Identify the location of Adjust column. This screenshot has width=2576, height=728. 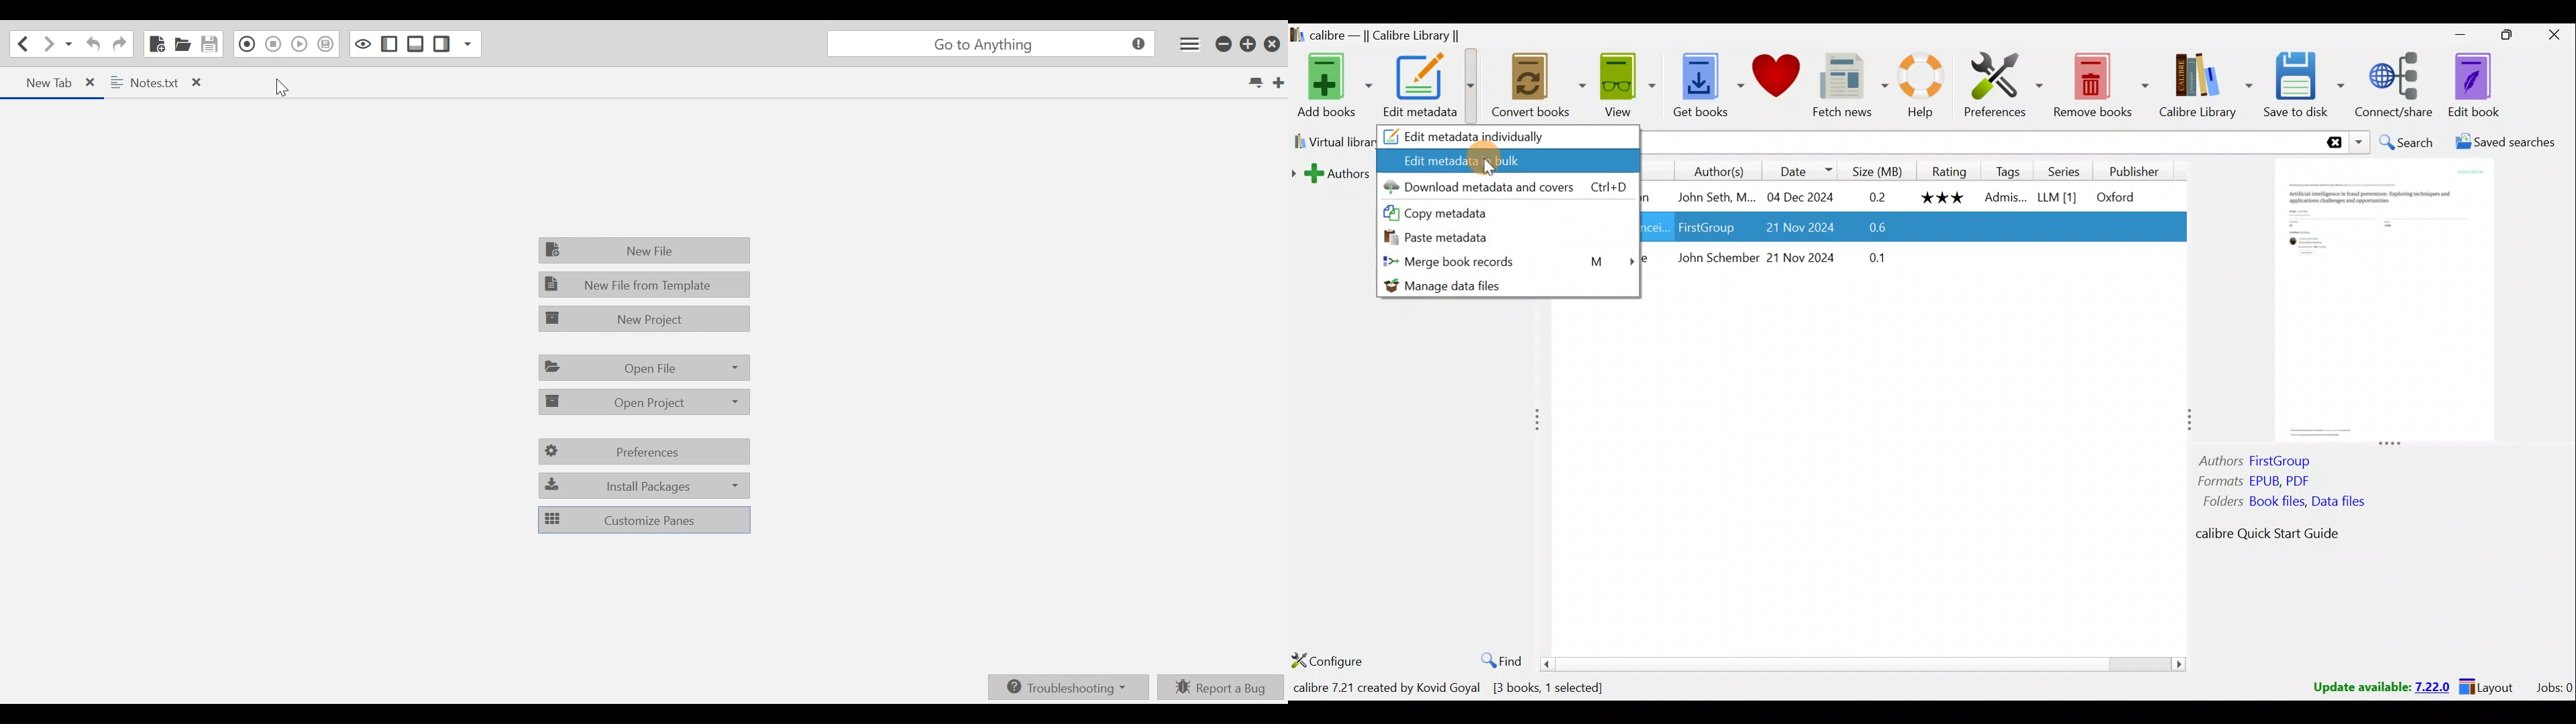
(2182, 418).